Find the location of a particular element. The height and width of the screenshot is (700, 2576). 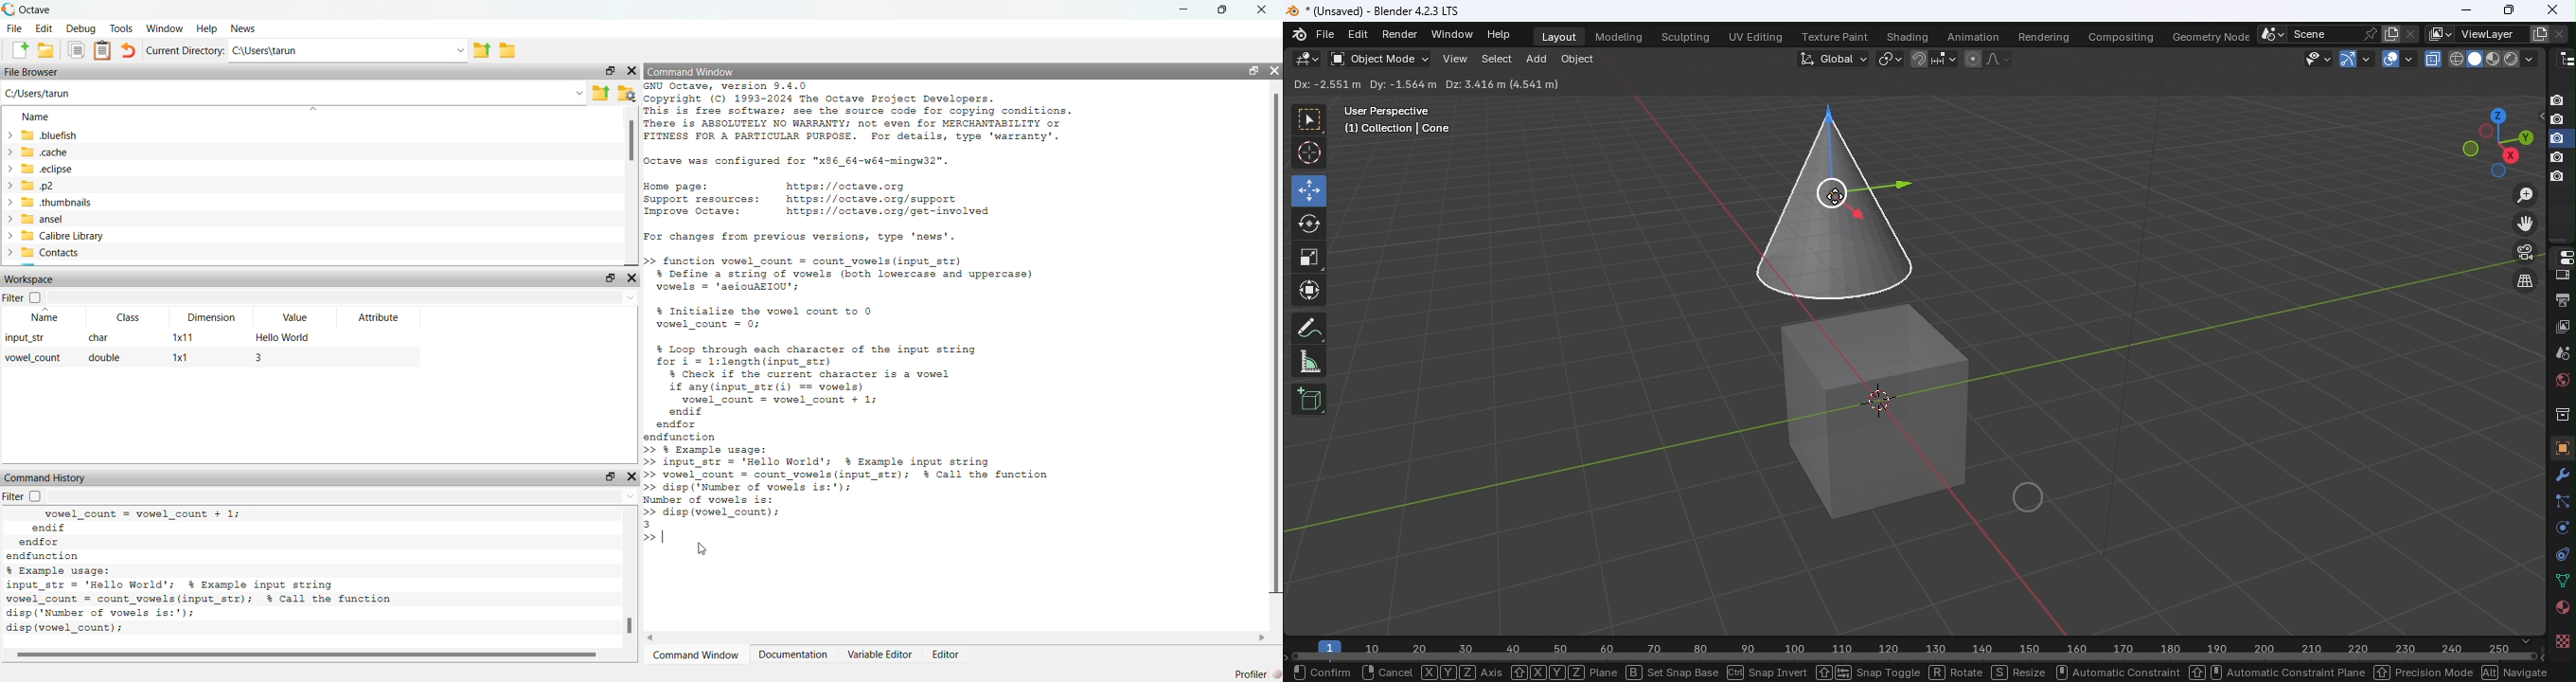

disable in renders is located at coordinates (2557, 120).